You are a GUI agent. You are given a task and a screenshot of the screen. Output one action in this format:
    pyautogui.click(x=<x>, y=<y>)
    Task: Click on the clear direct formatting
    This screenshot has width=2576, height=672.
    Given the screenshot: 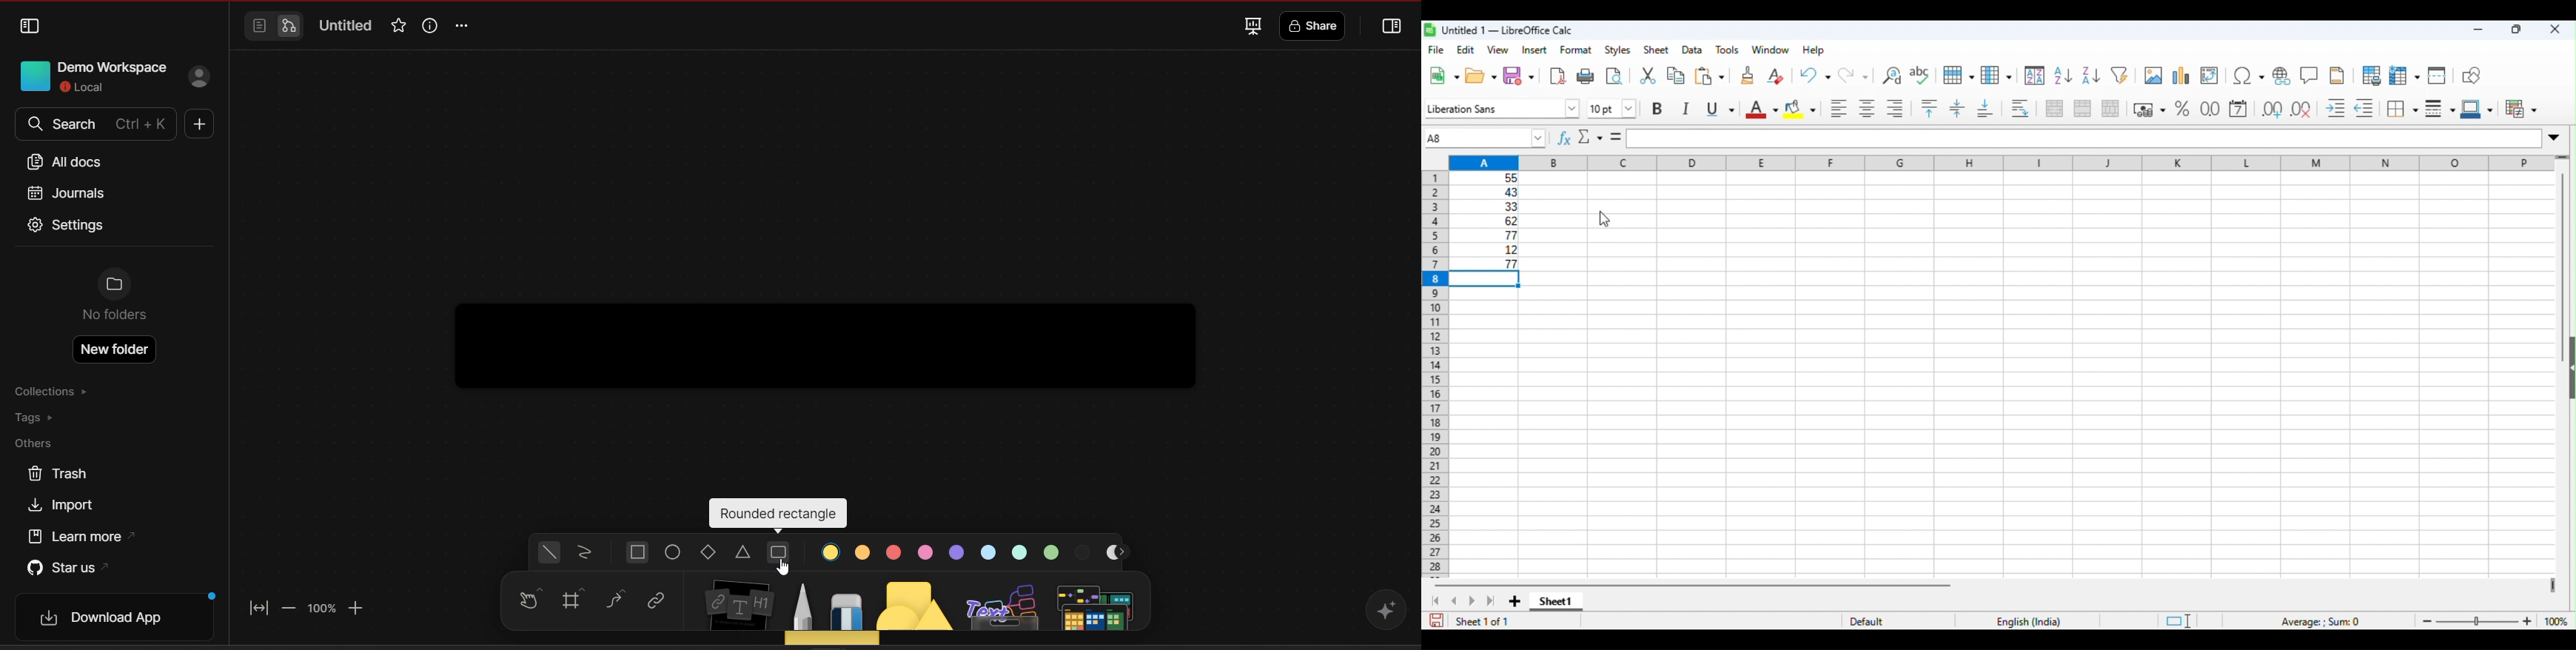 What is the action you would take?
    pyautogui.click(x=1776, y=76)
    